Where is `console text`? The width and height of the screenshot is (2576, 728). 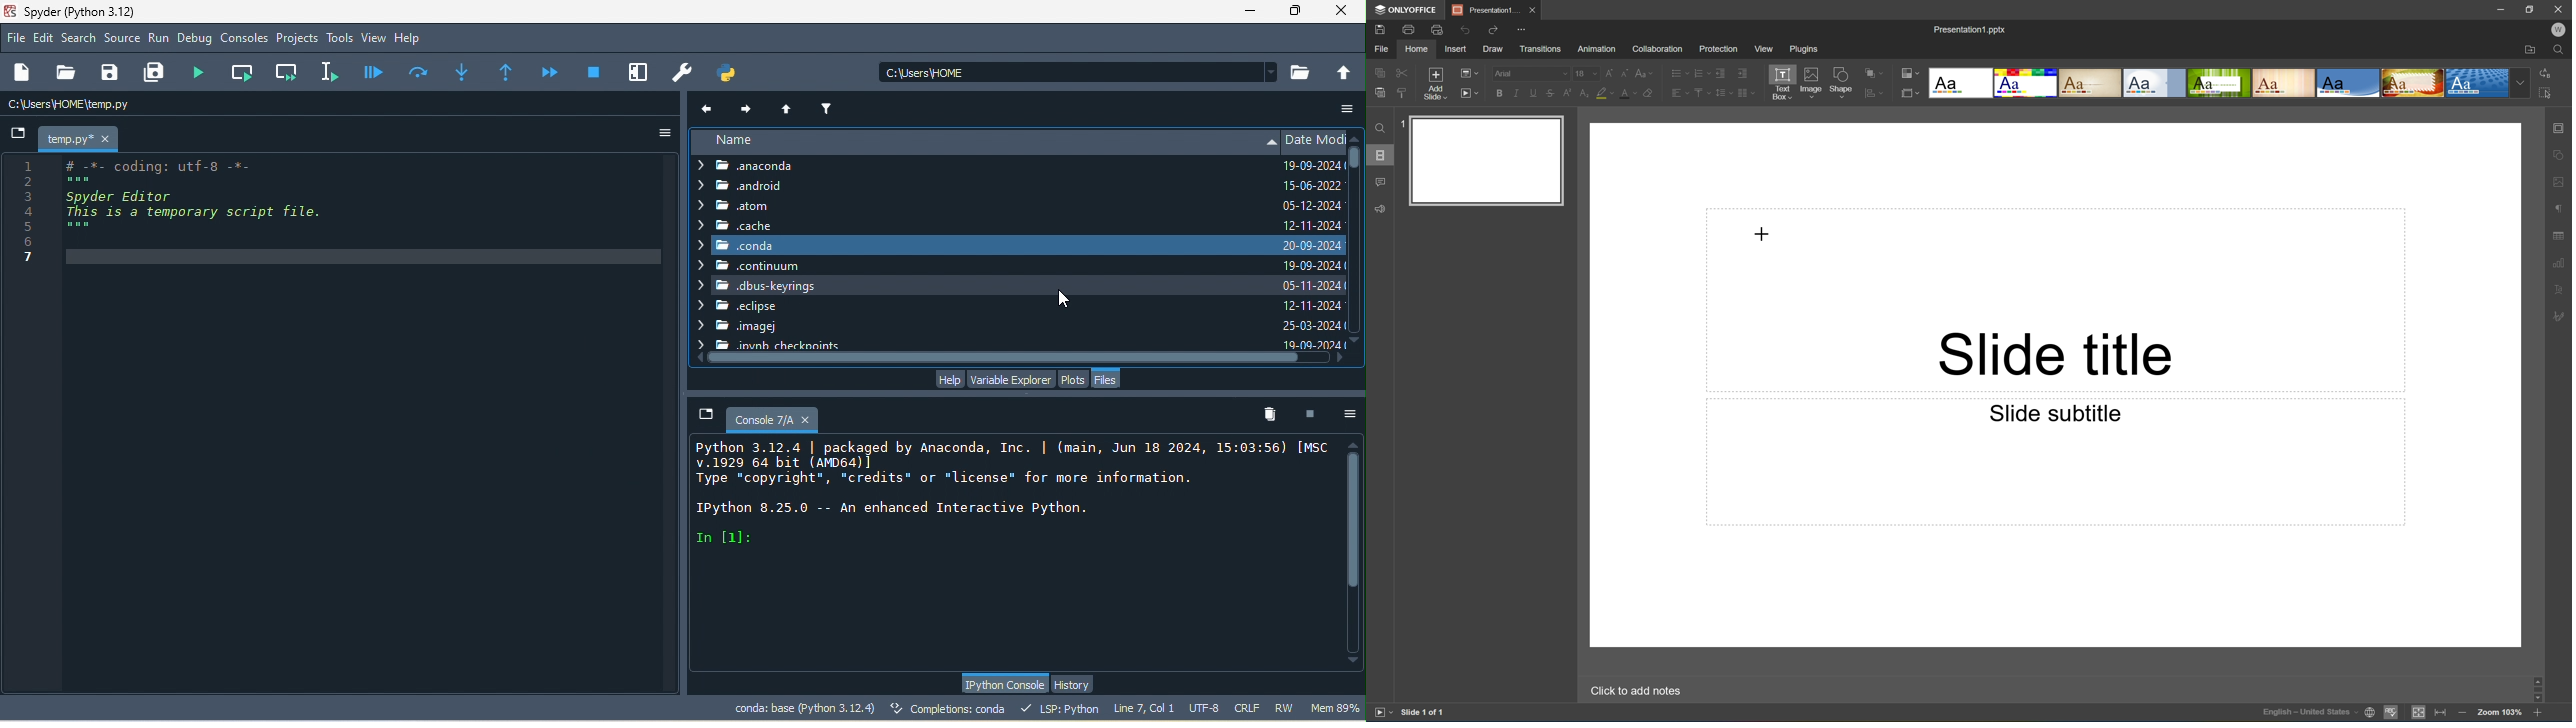 console text is located at coordinates (1008, 495).